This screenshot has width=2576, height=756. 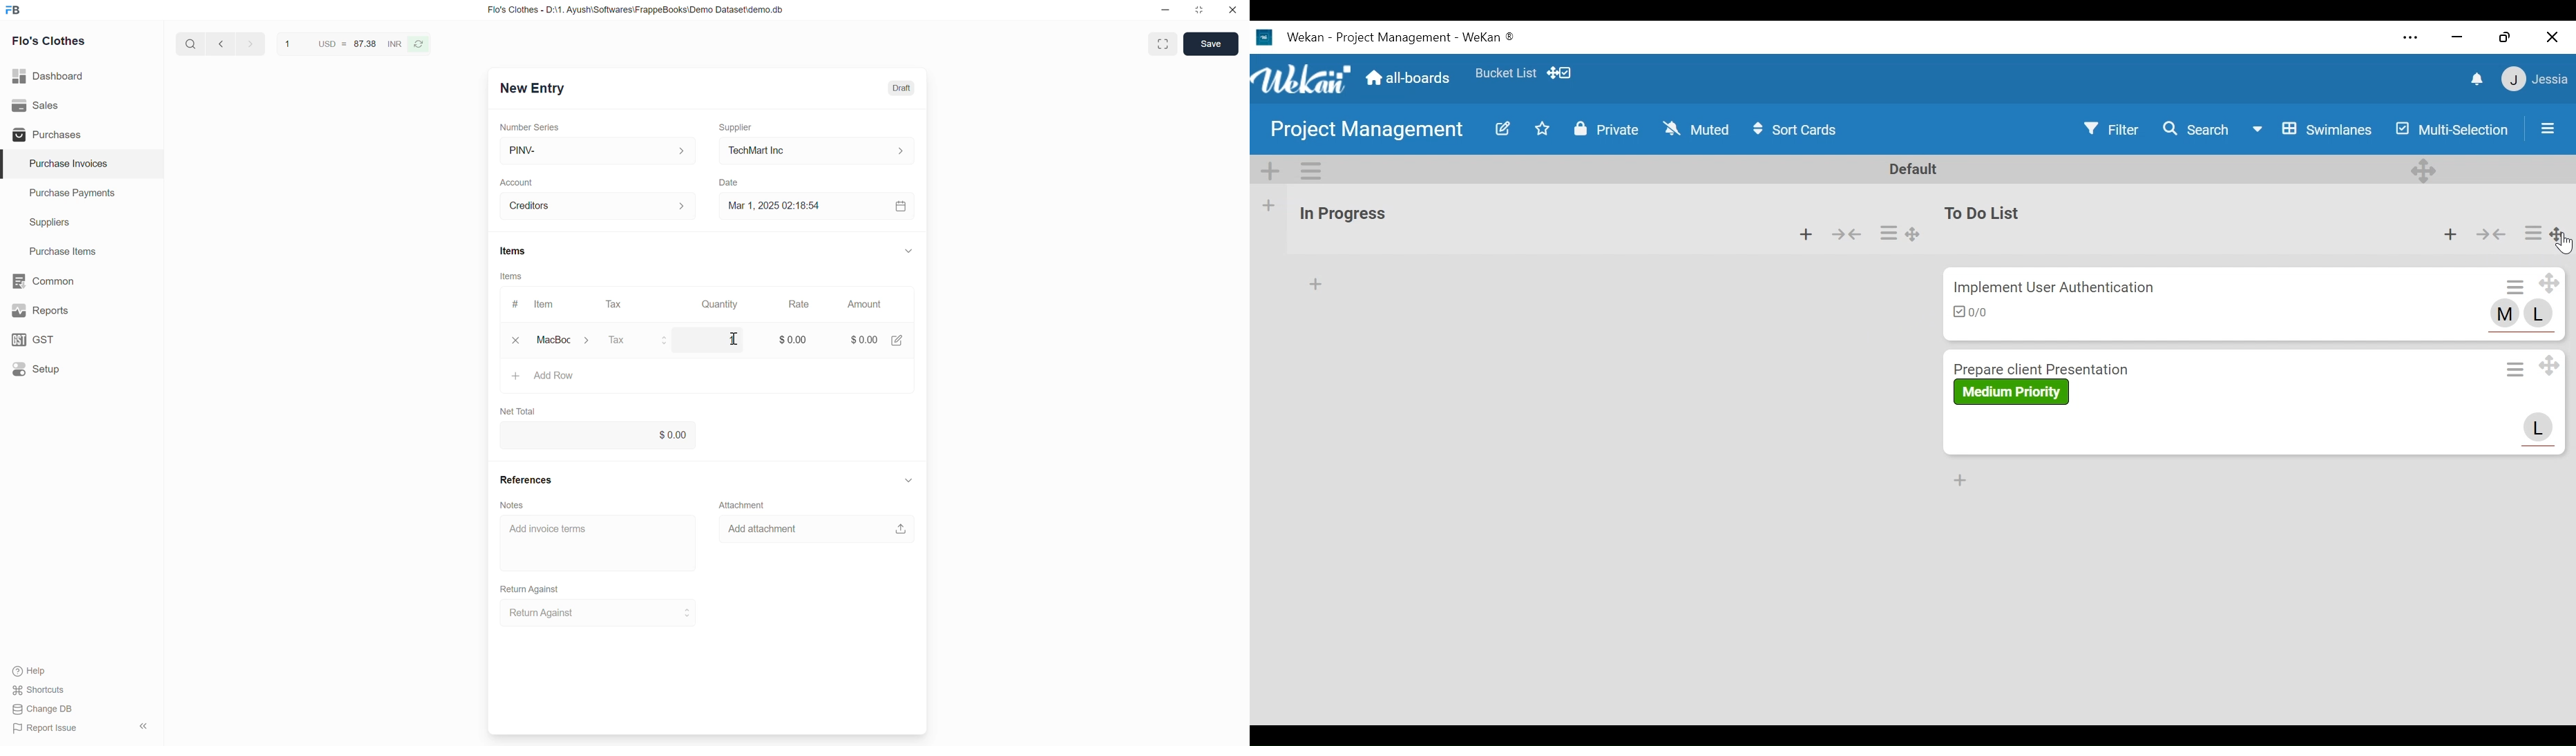 What do you see at coordinates (2450, 129) in the screenshot?
I see `Multi-Selection` at bounding box center [2450, 129].